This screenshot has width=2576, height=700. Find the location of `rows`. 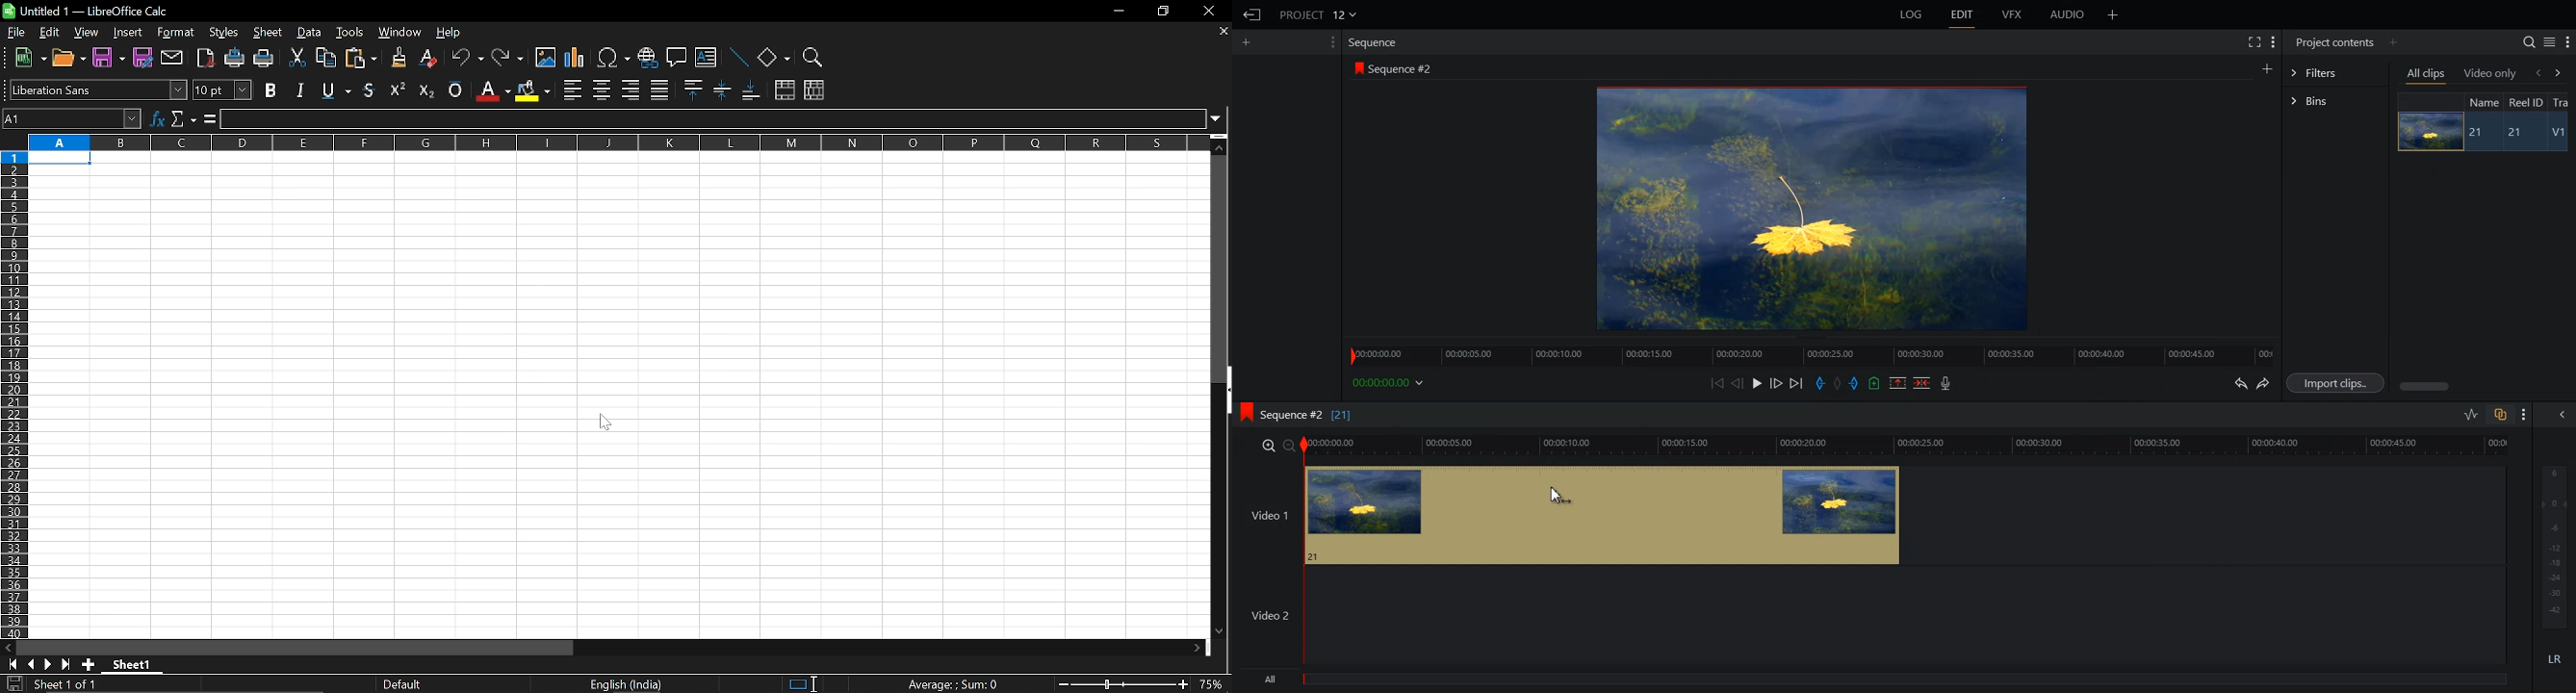

rows is located at coordinates (13, 393).